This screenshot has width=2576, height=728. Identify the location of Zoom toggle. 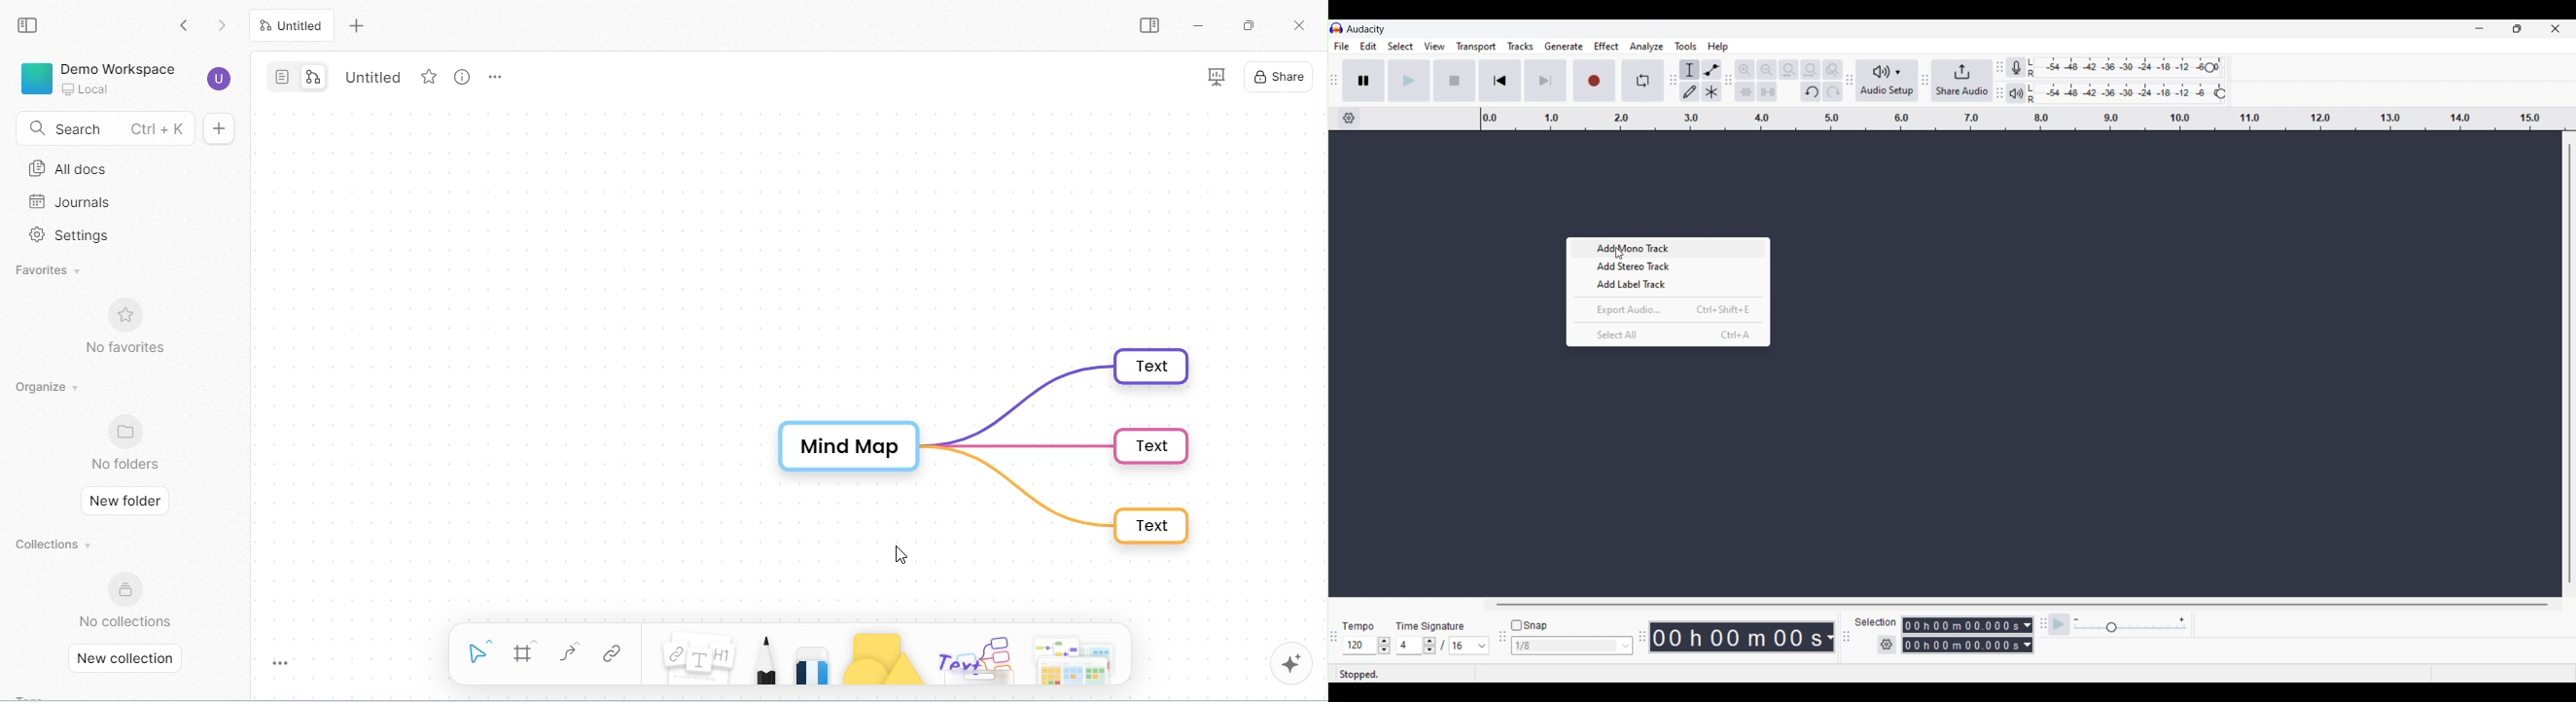
(1832, 70).